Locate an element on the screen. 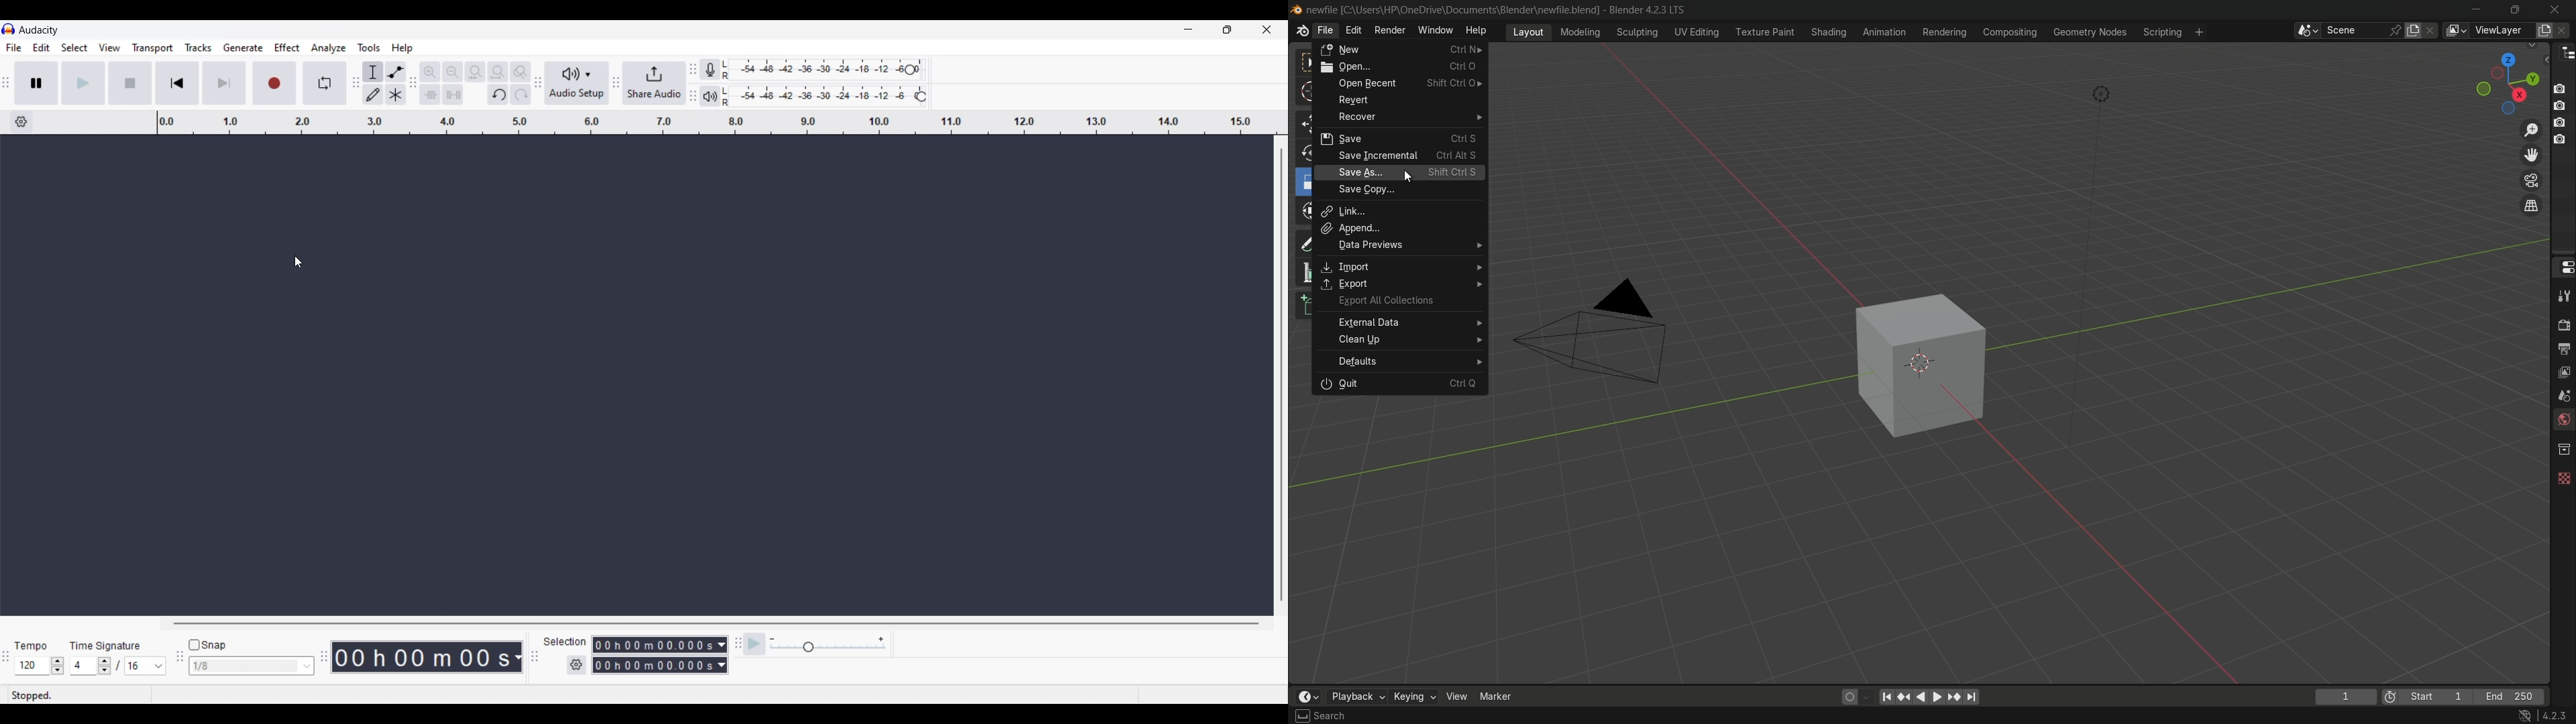 The height and width of the screenshot is (728, 2576). Time Signature is located at coordinates (107, 645).